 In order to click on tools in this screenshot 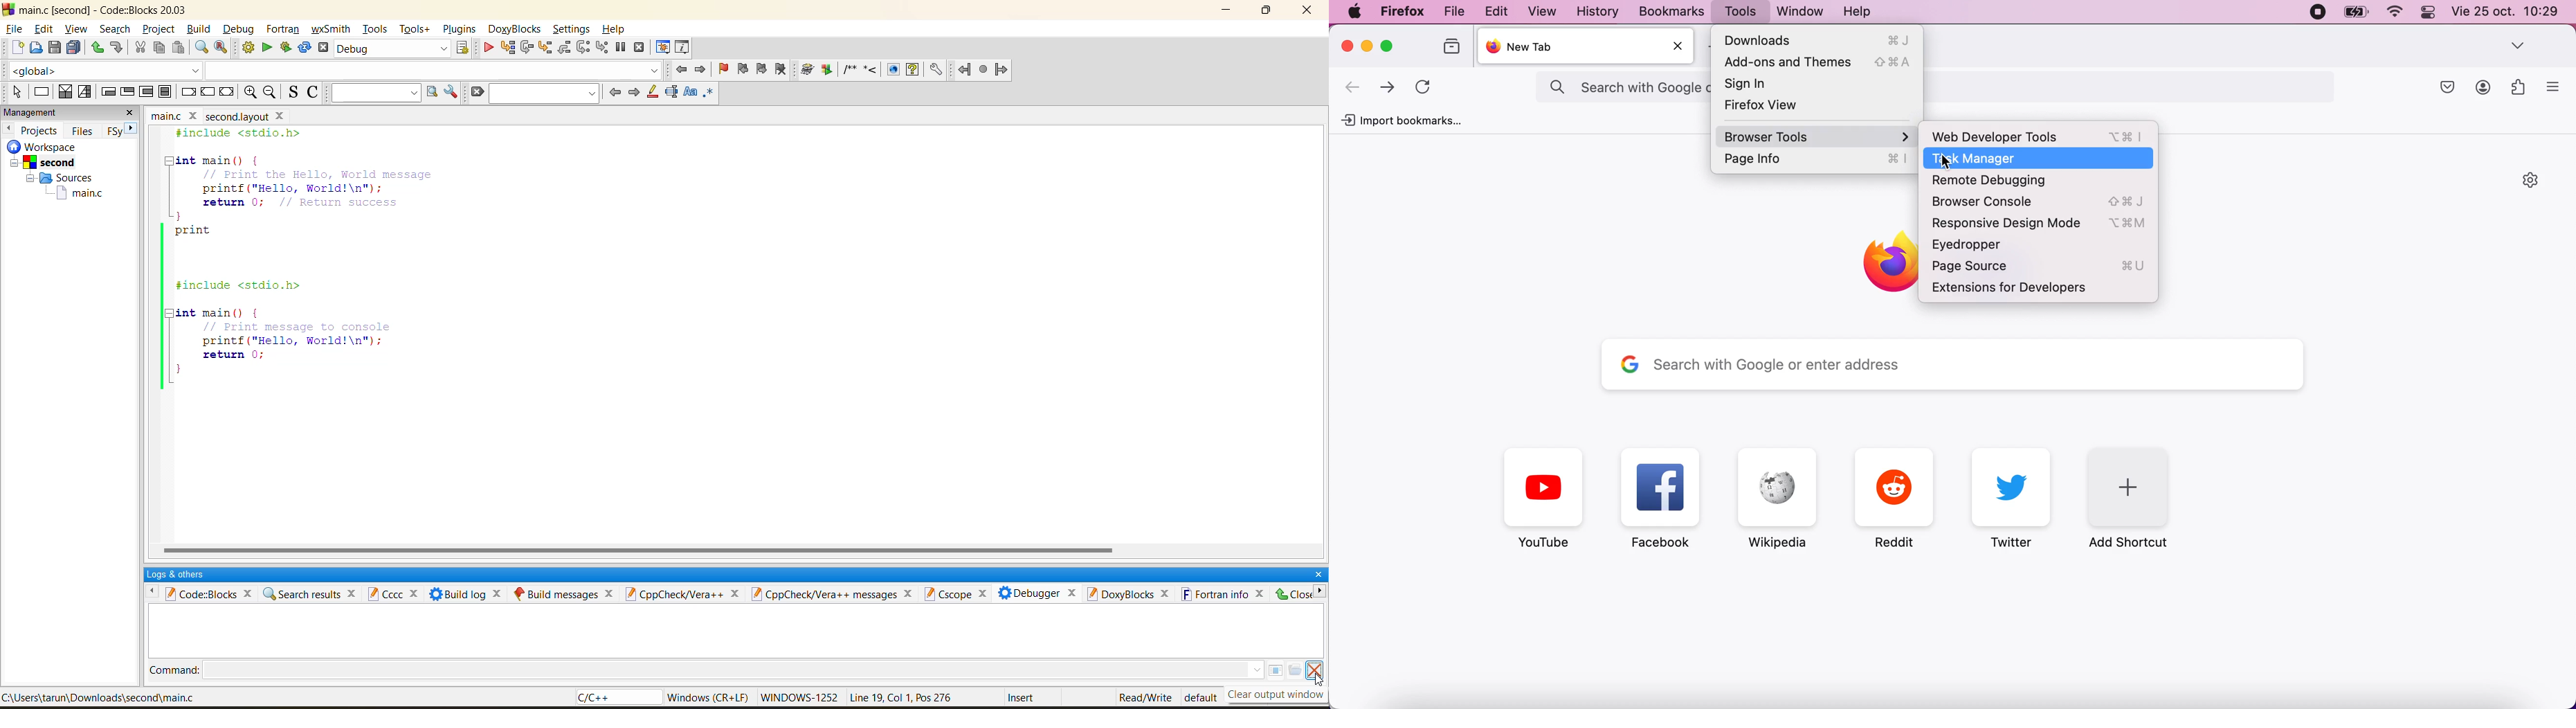, I will do `click(374, 29)`.